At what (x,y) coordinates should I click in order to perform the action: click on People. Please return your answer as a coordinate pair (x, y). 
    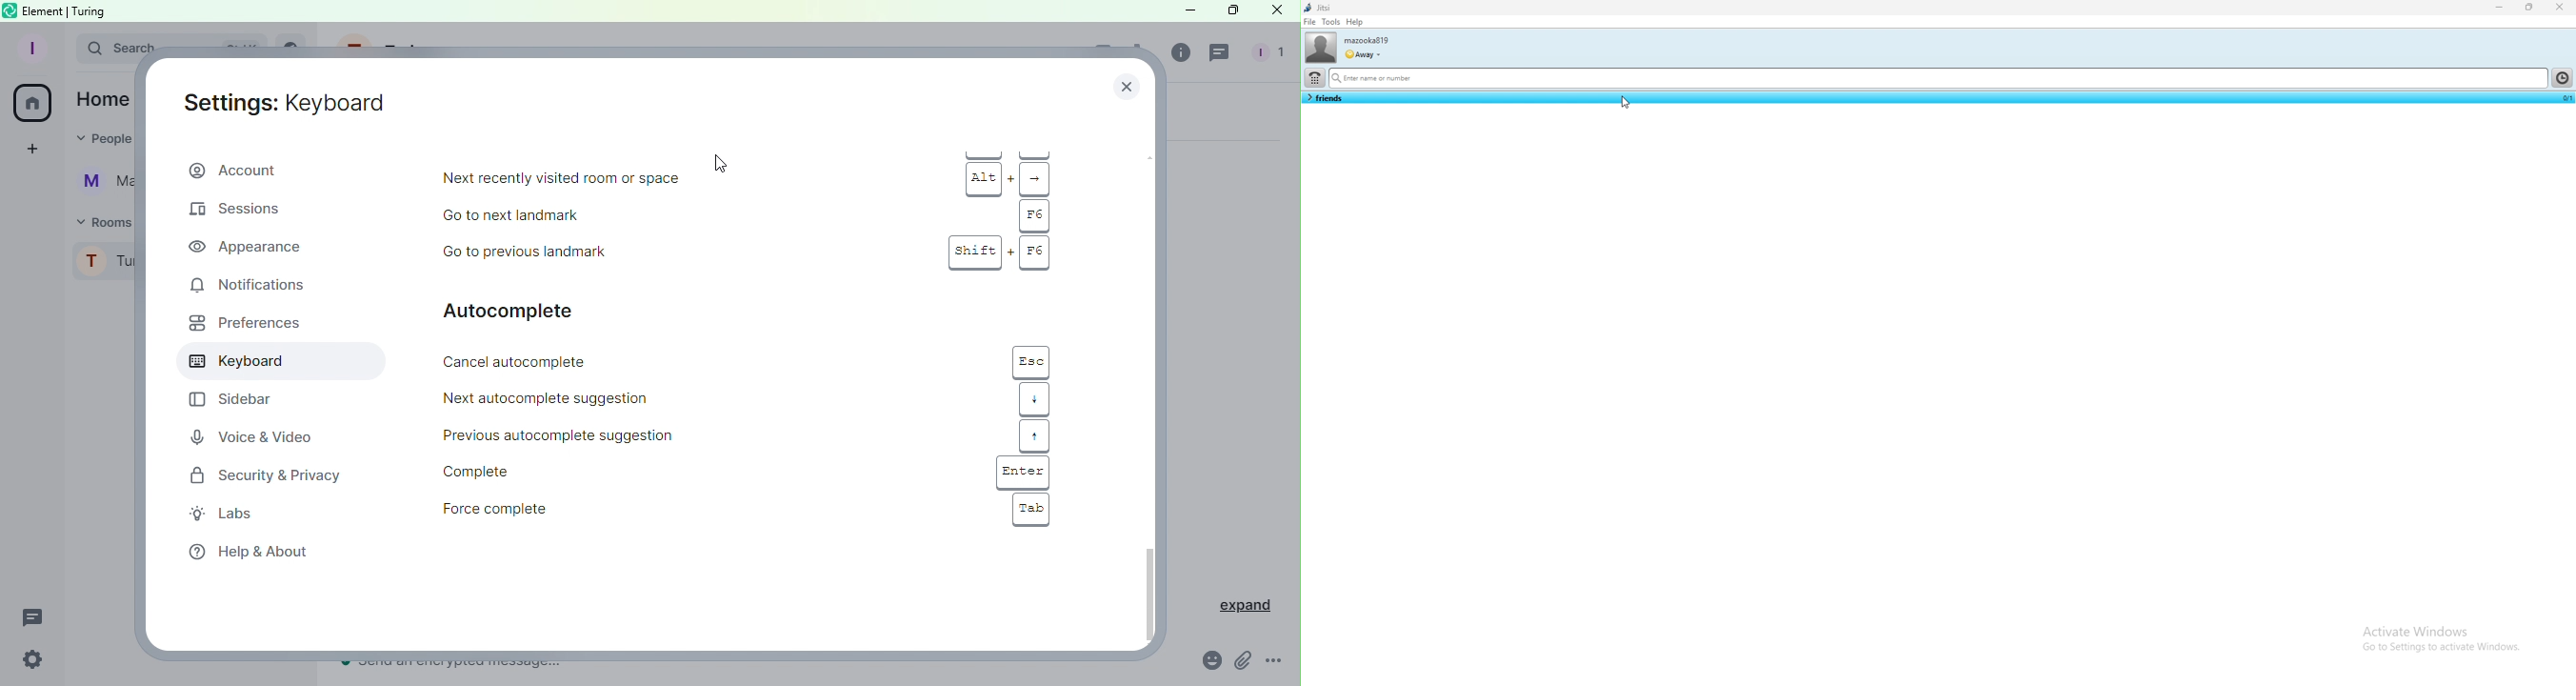
    Looking at the image, I should click on (107, 138).